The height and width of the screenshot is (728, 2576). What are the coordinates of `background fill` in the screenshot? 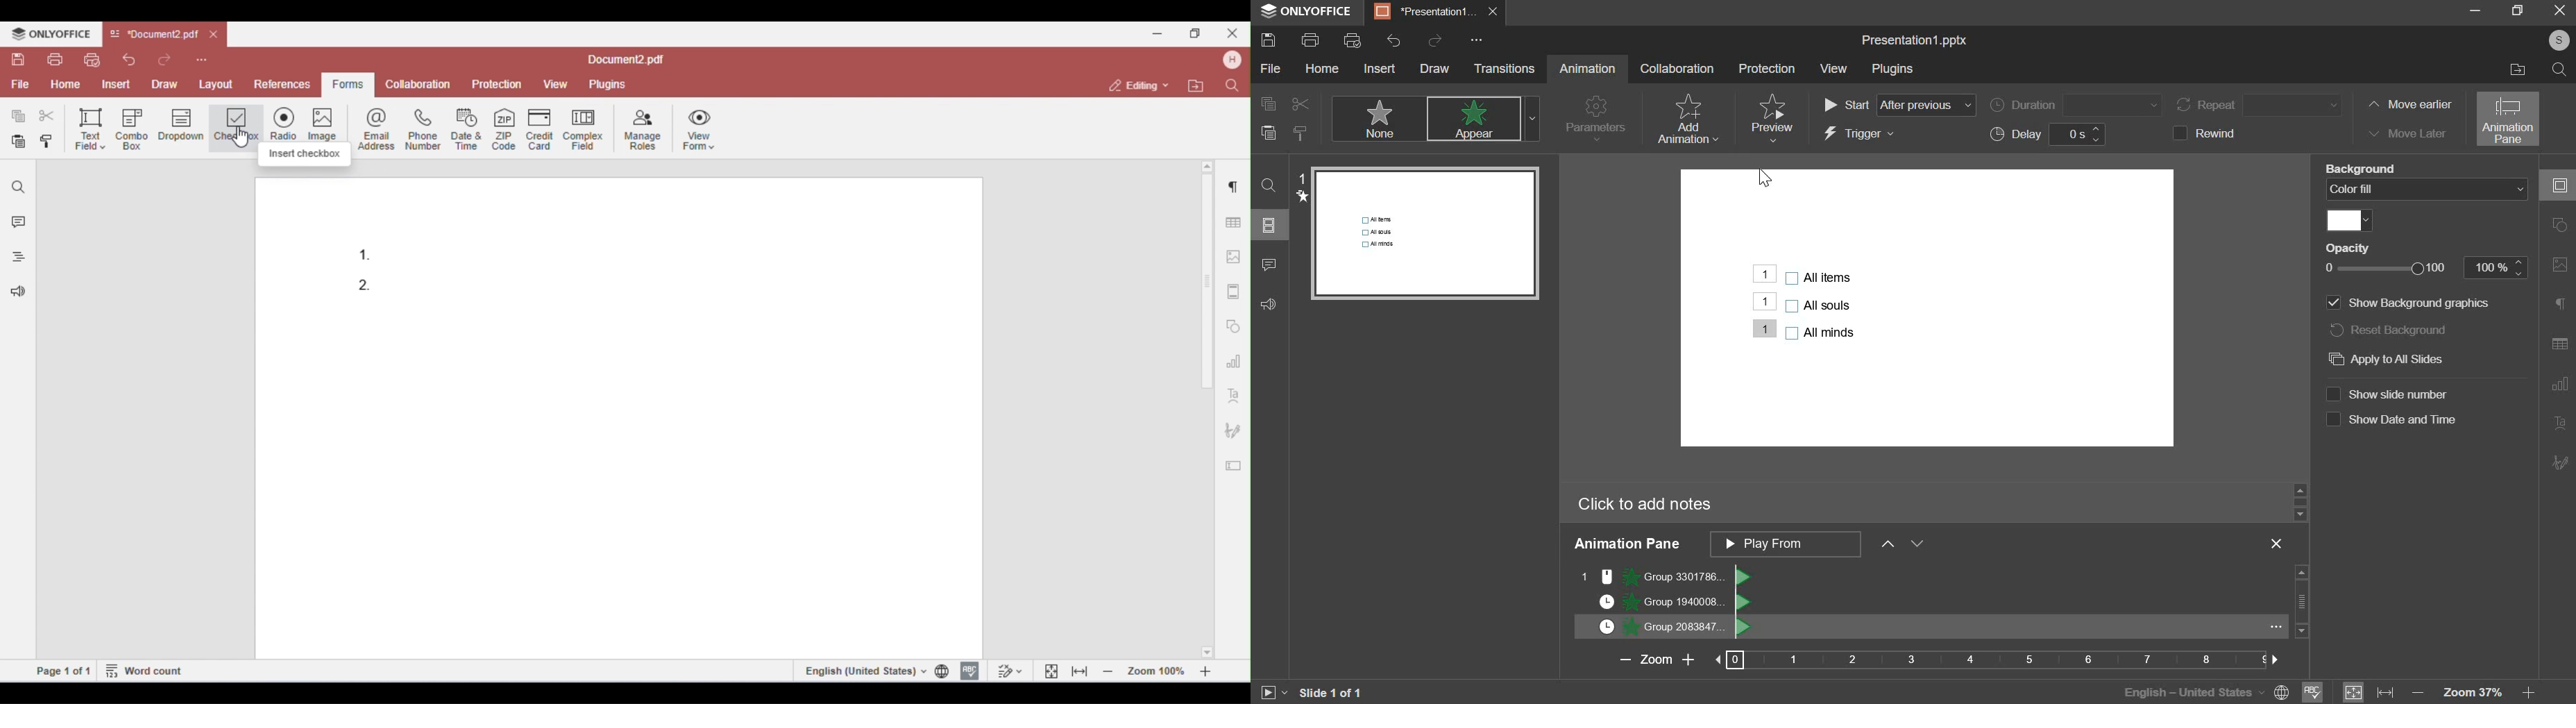 It's located at (2429, 189).